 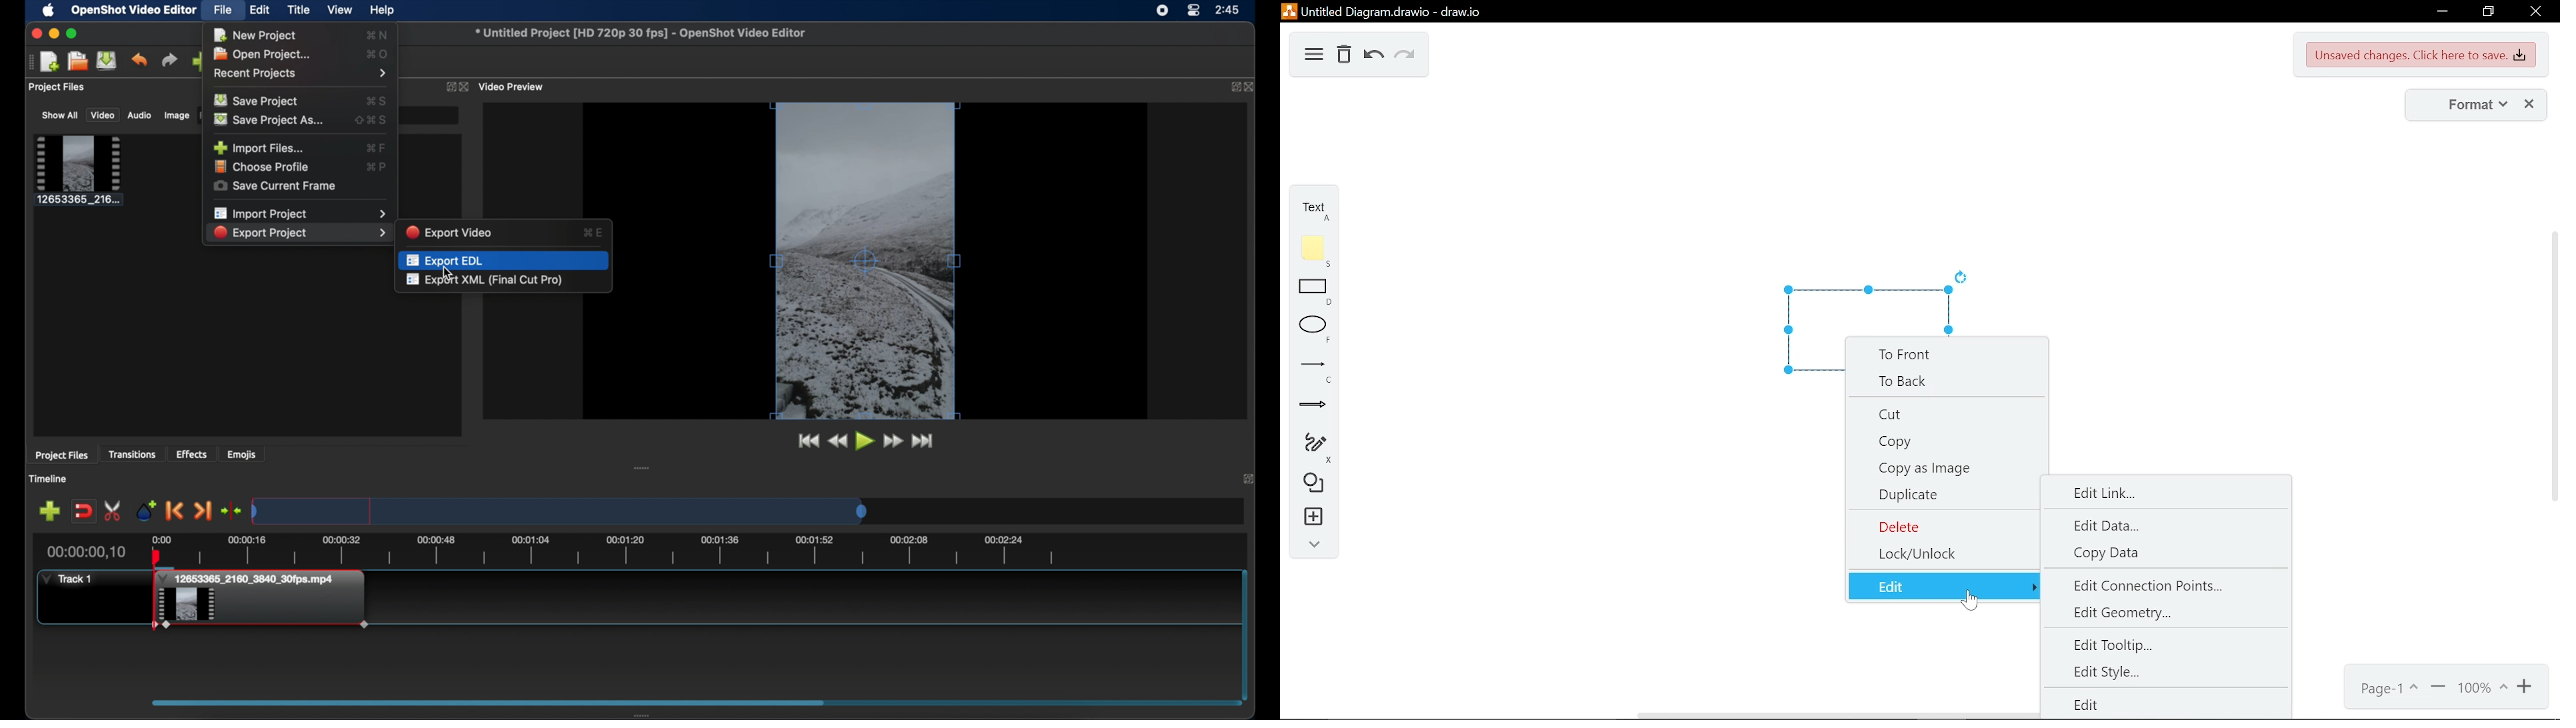 I want to click on play, so click(x=864, y=441).